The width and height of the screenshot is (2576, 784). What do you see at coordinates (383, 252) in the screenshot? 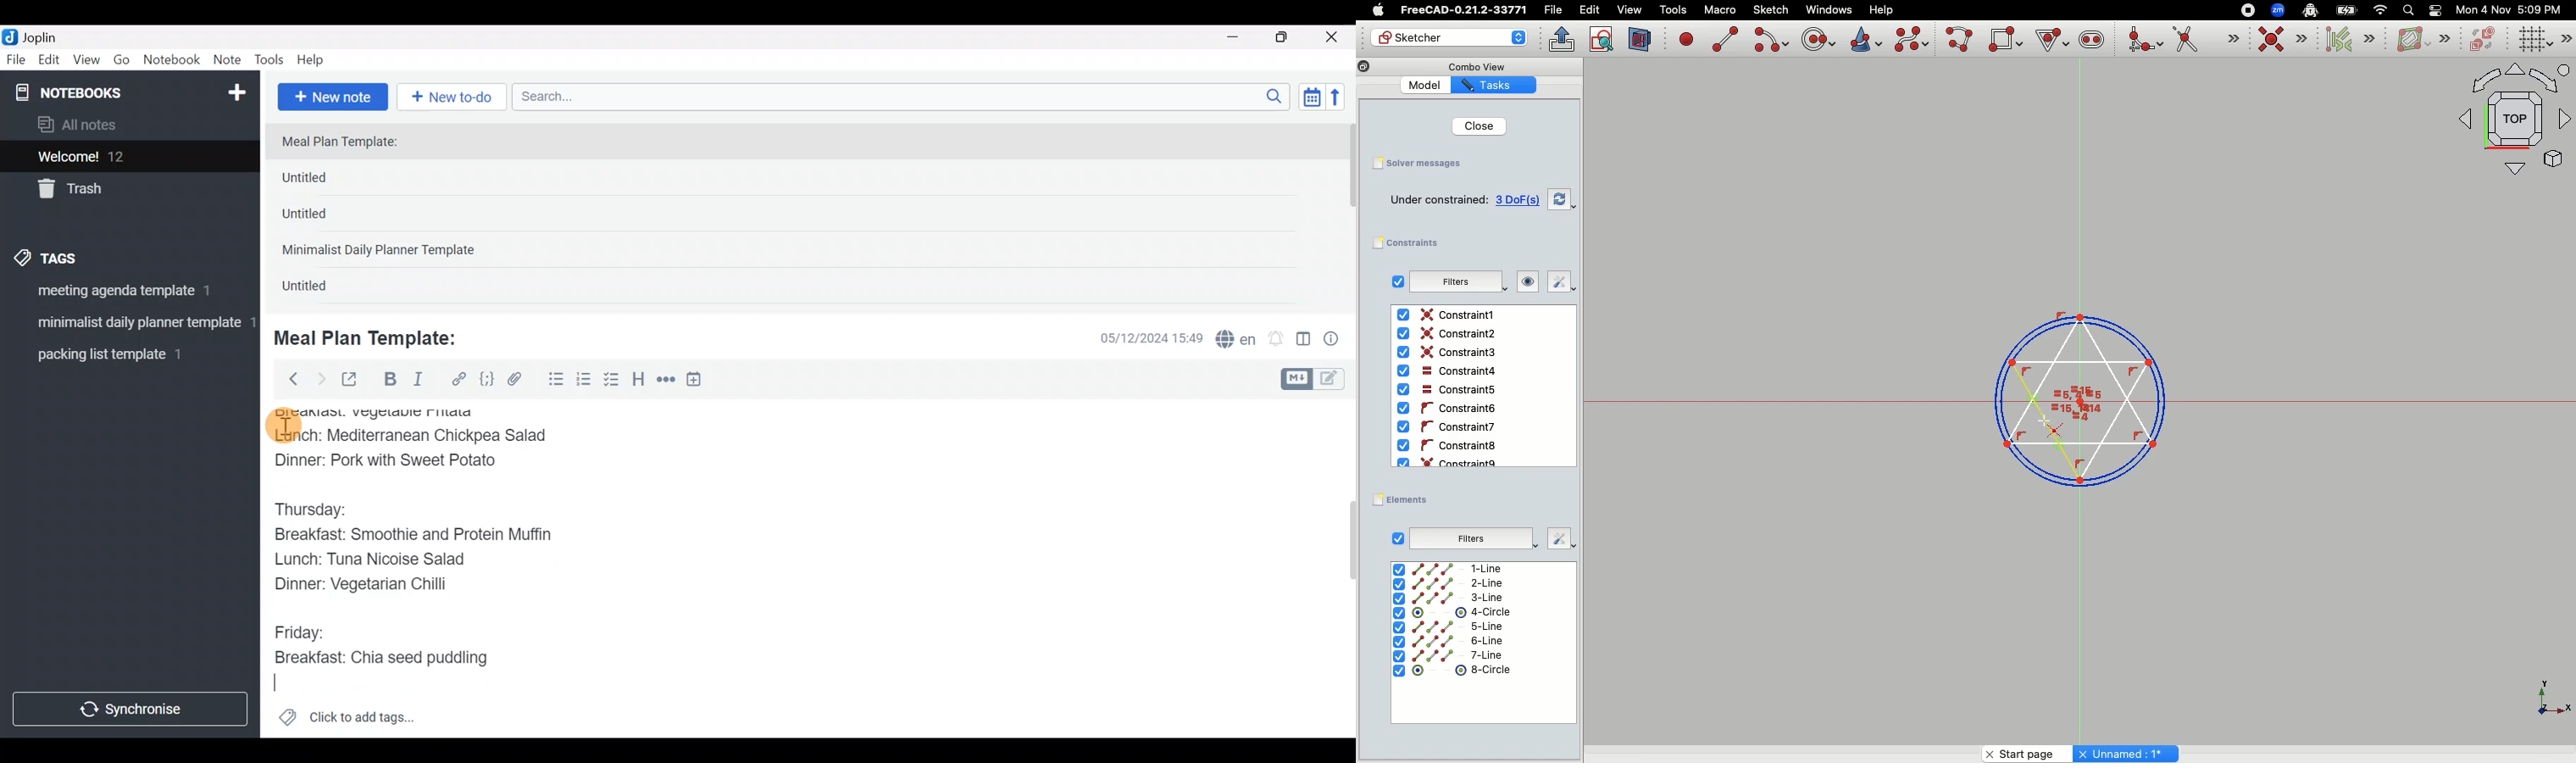
I see `Minimalist Daily Planner Template` at bounding box center [383, 252].